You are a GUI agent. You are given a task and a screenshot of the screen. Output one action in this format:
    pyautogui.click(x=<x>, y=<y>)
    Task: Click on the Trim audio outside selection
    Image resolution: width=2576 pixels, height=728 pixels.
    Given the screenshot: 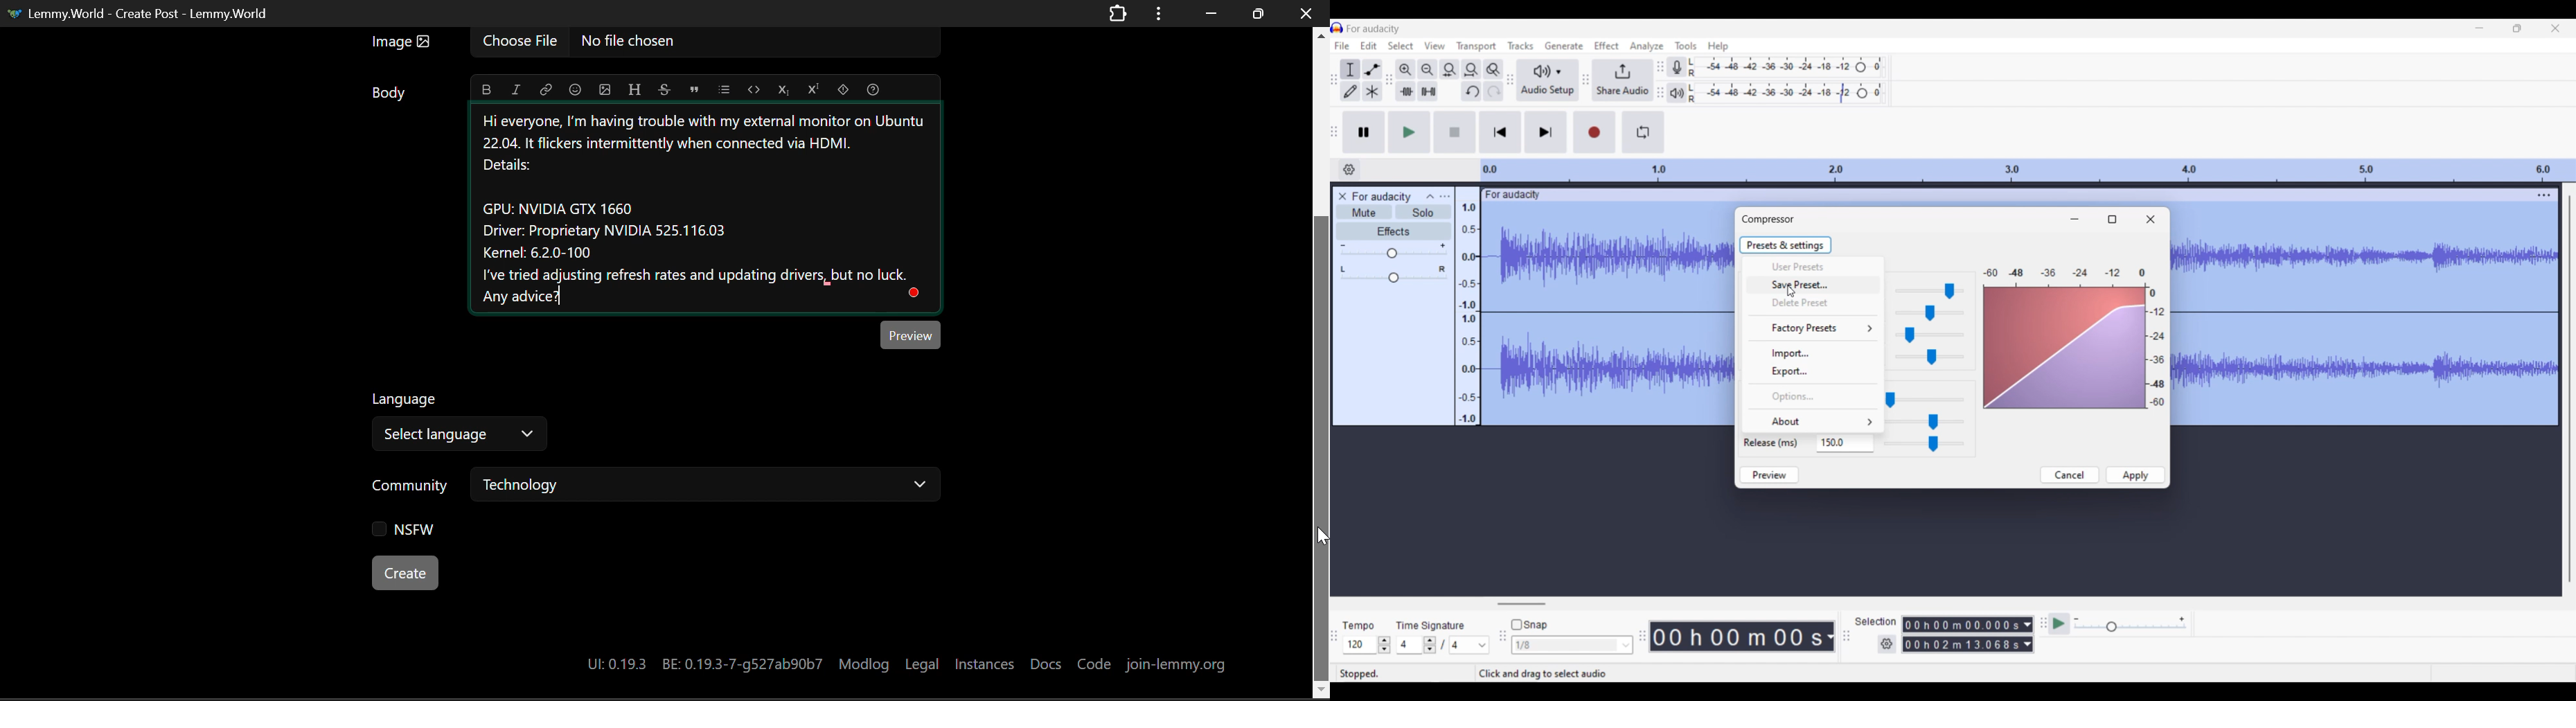 What is the action you would take?
    pyautogui.click(x=1406, y=92)
    